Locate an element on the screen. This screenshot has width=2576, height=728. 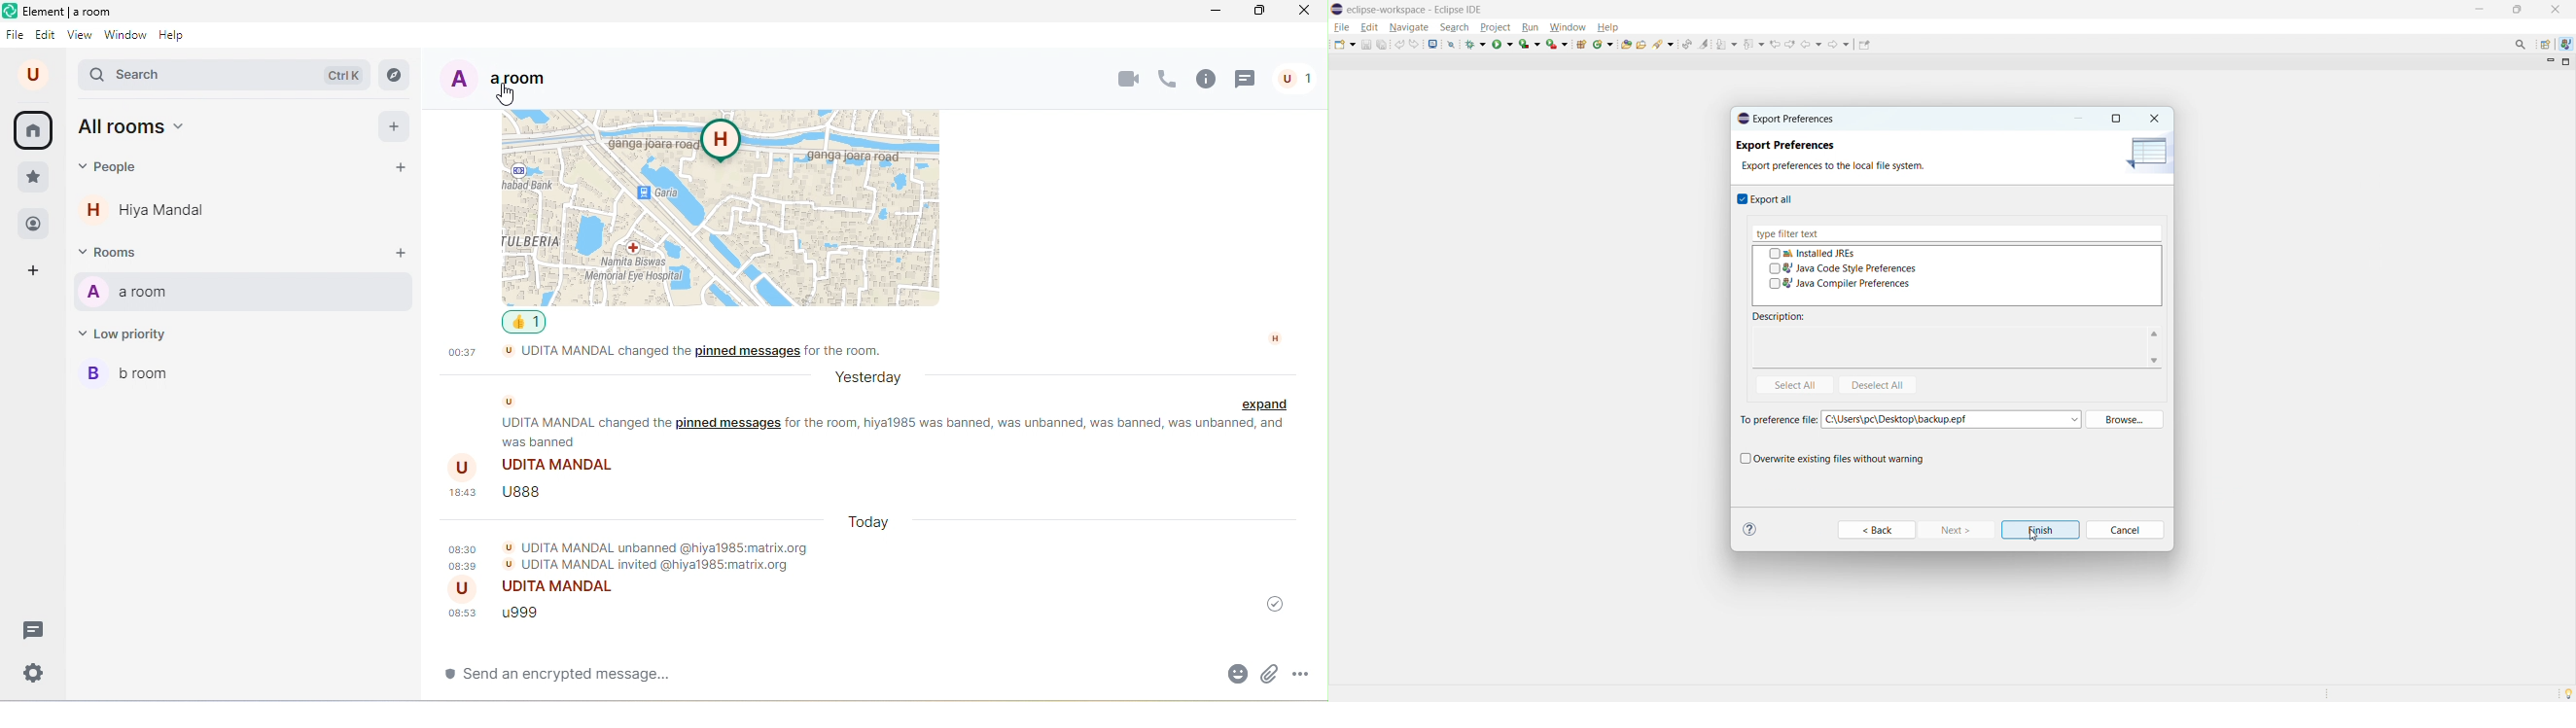
add room is located at coordinates (400, 254).